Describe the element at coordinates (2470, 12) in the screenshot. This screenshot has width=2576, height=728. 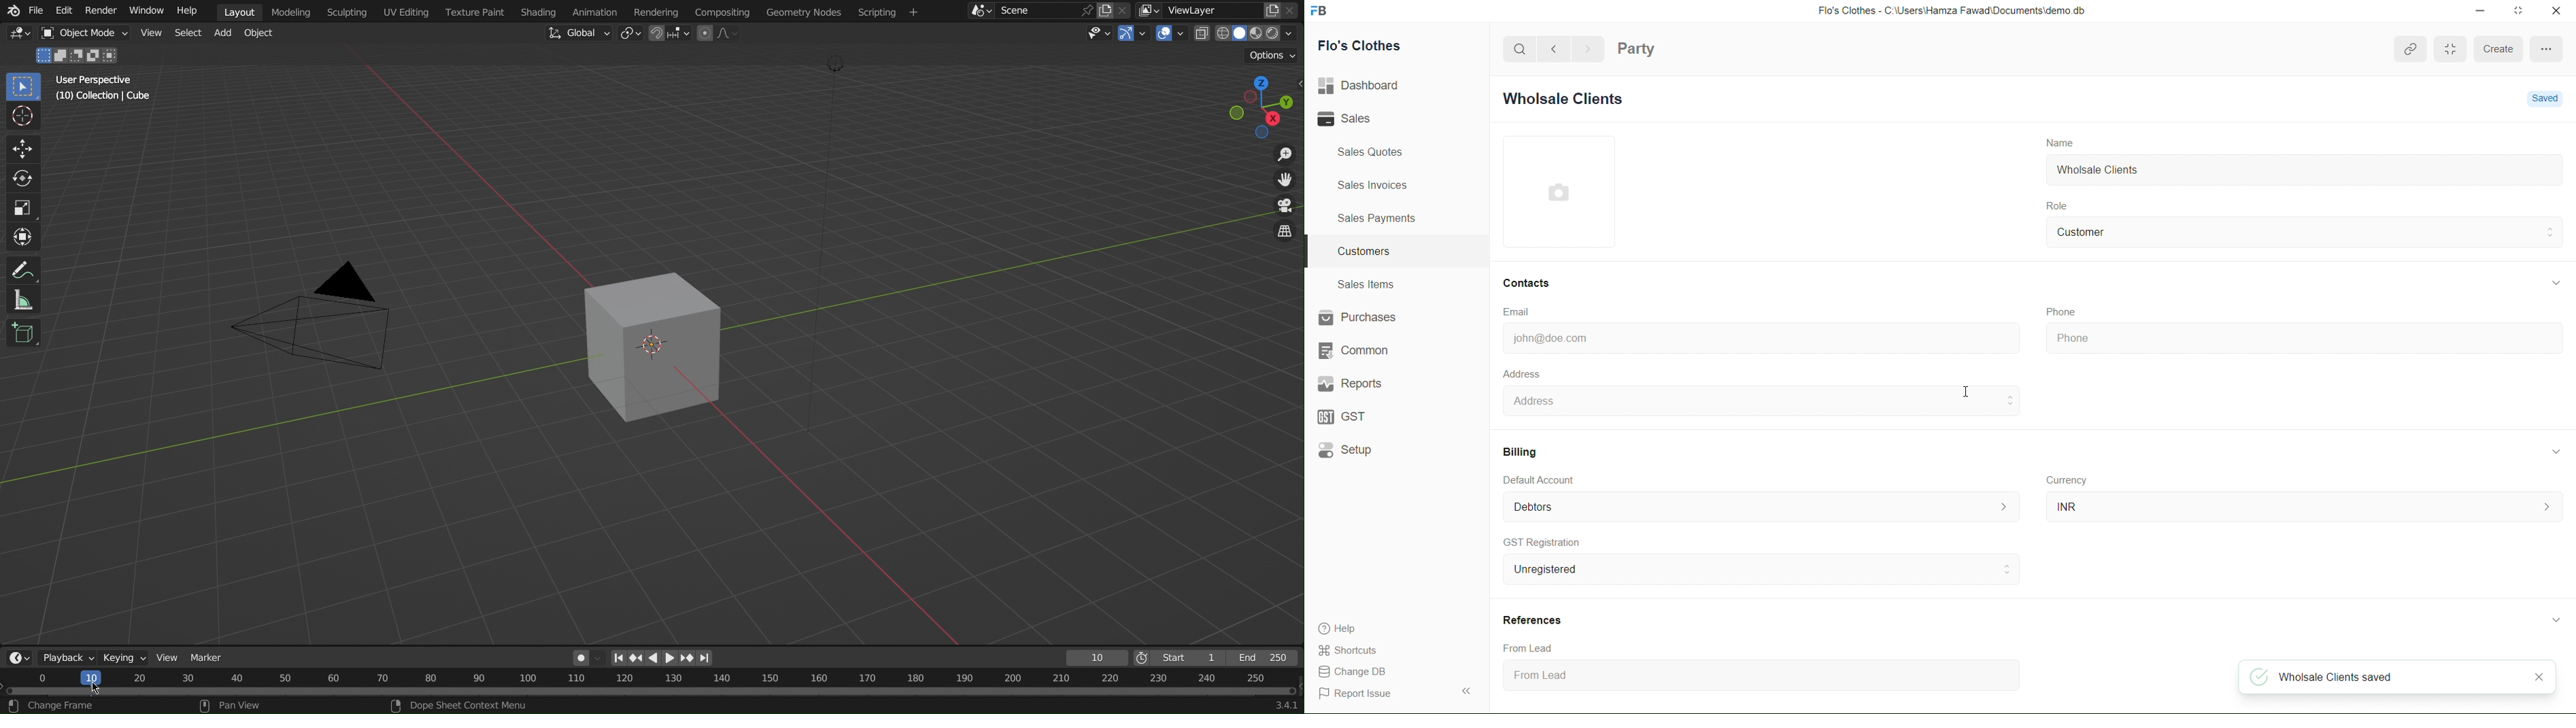
I see `minimize` at that location.